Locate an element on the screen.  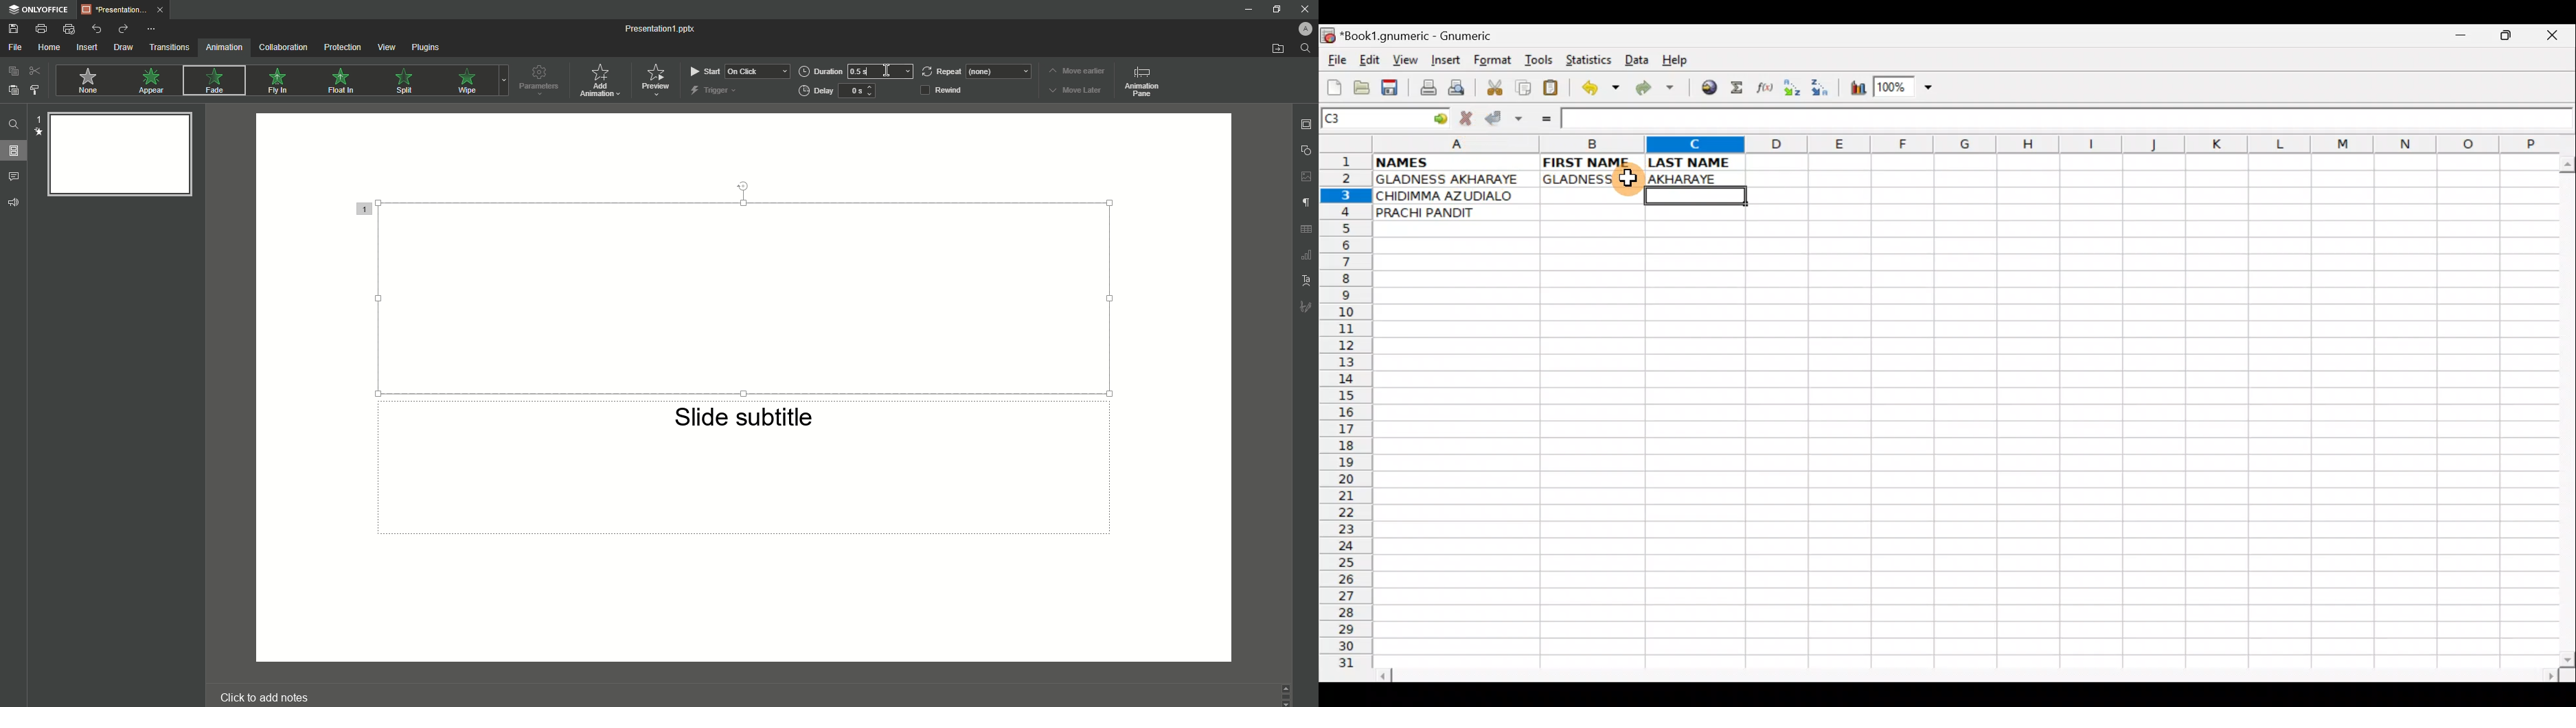
Repeat is located at coordinates (975, 69).